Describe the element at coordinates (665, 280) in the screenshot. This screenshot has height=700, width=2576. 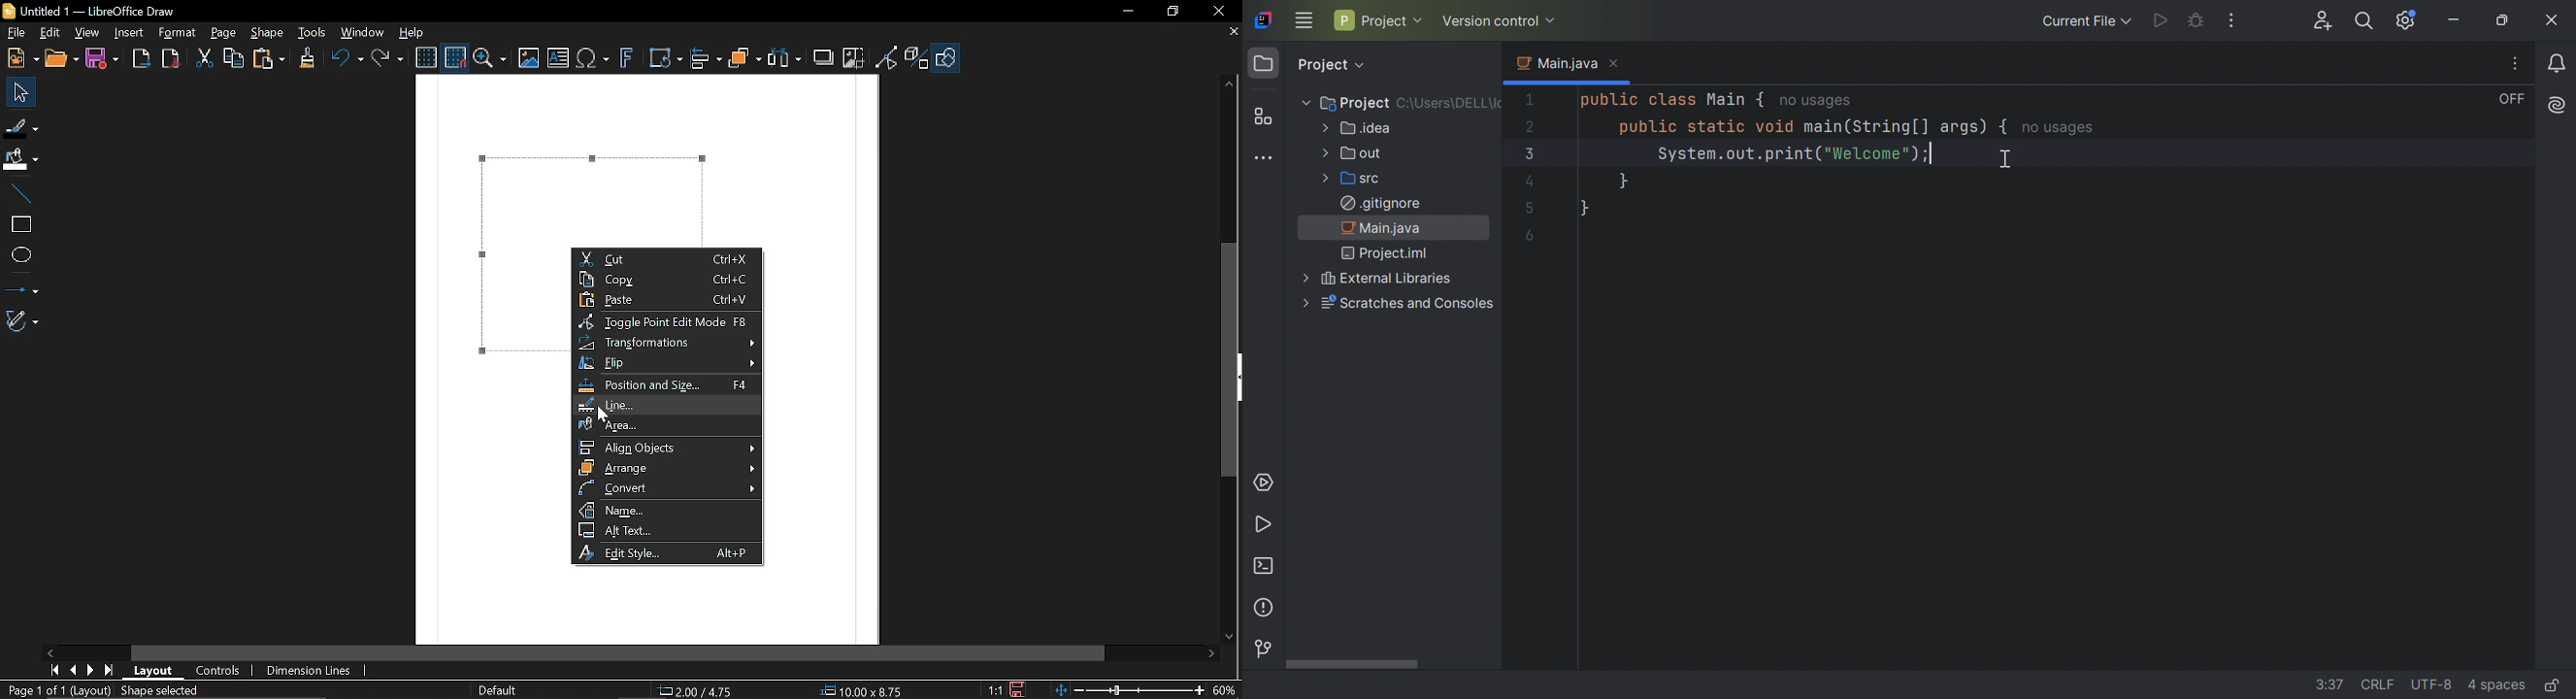
I see `Copy` at that location.